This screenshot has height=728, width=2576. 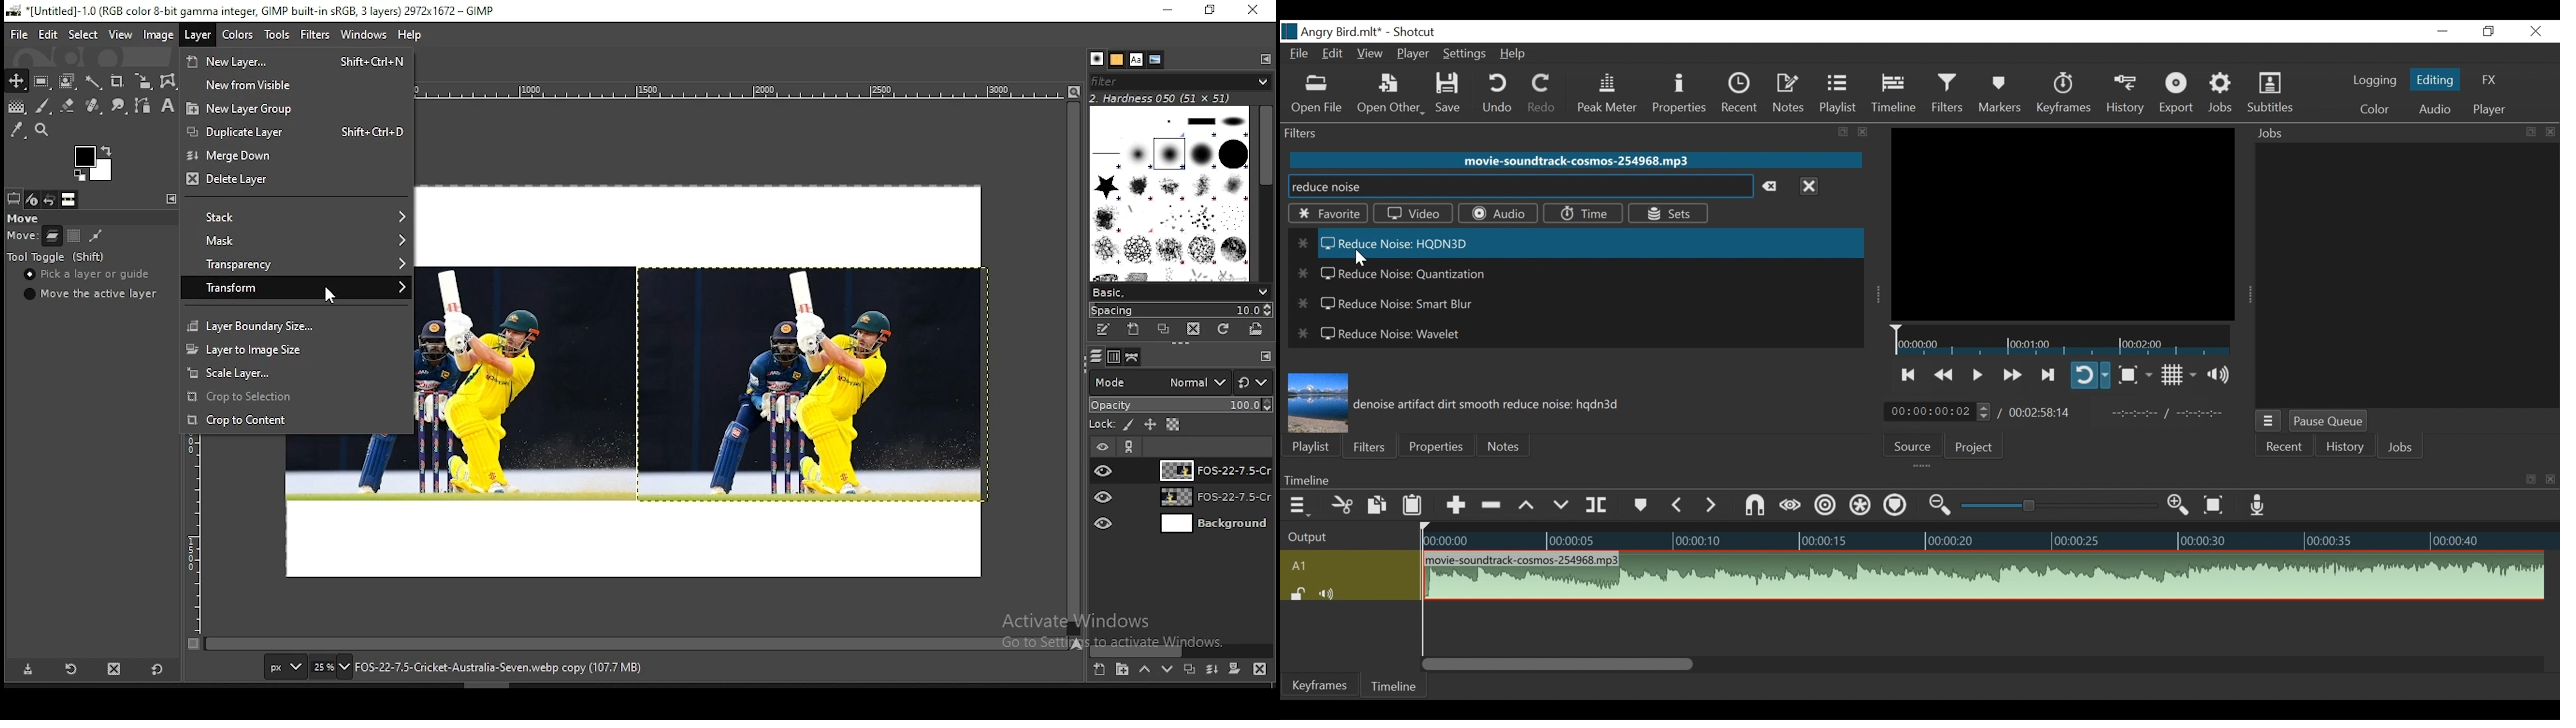 I want to click on Show volume control, so click(x=2221, y=377).